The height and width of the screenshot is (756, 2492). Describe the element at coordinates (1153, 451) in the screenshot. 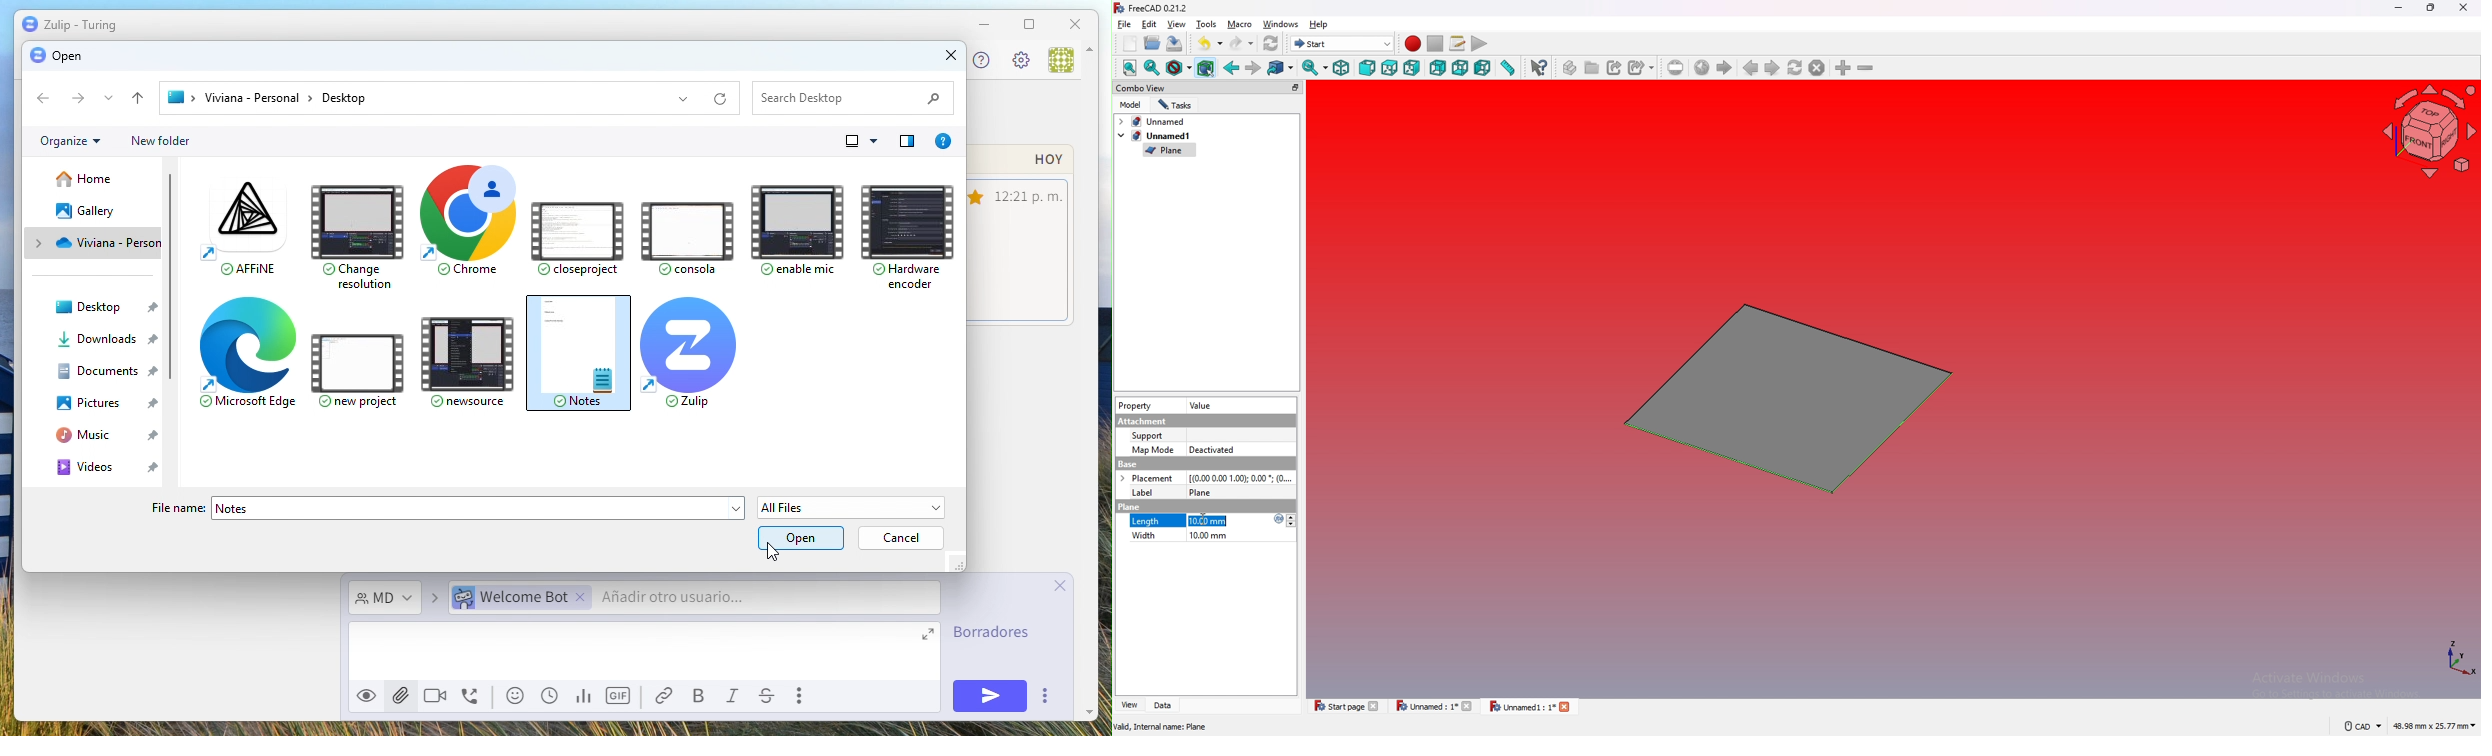

I see `Map mode` at that location.